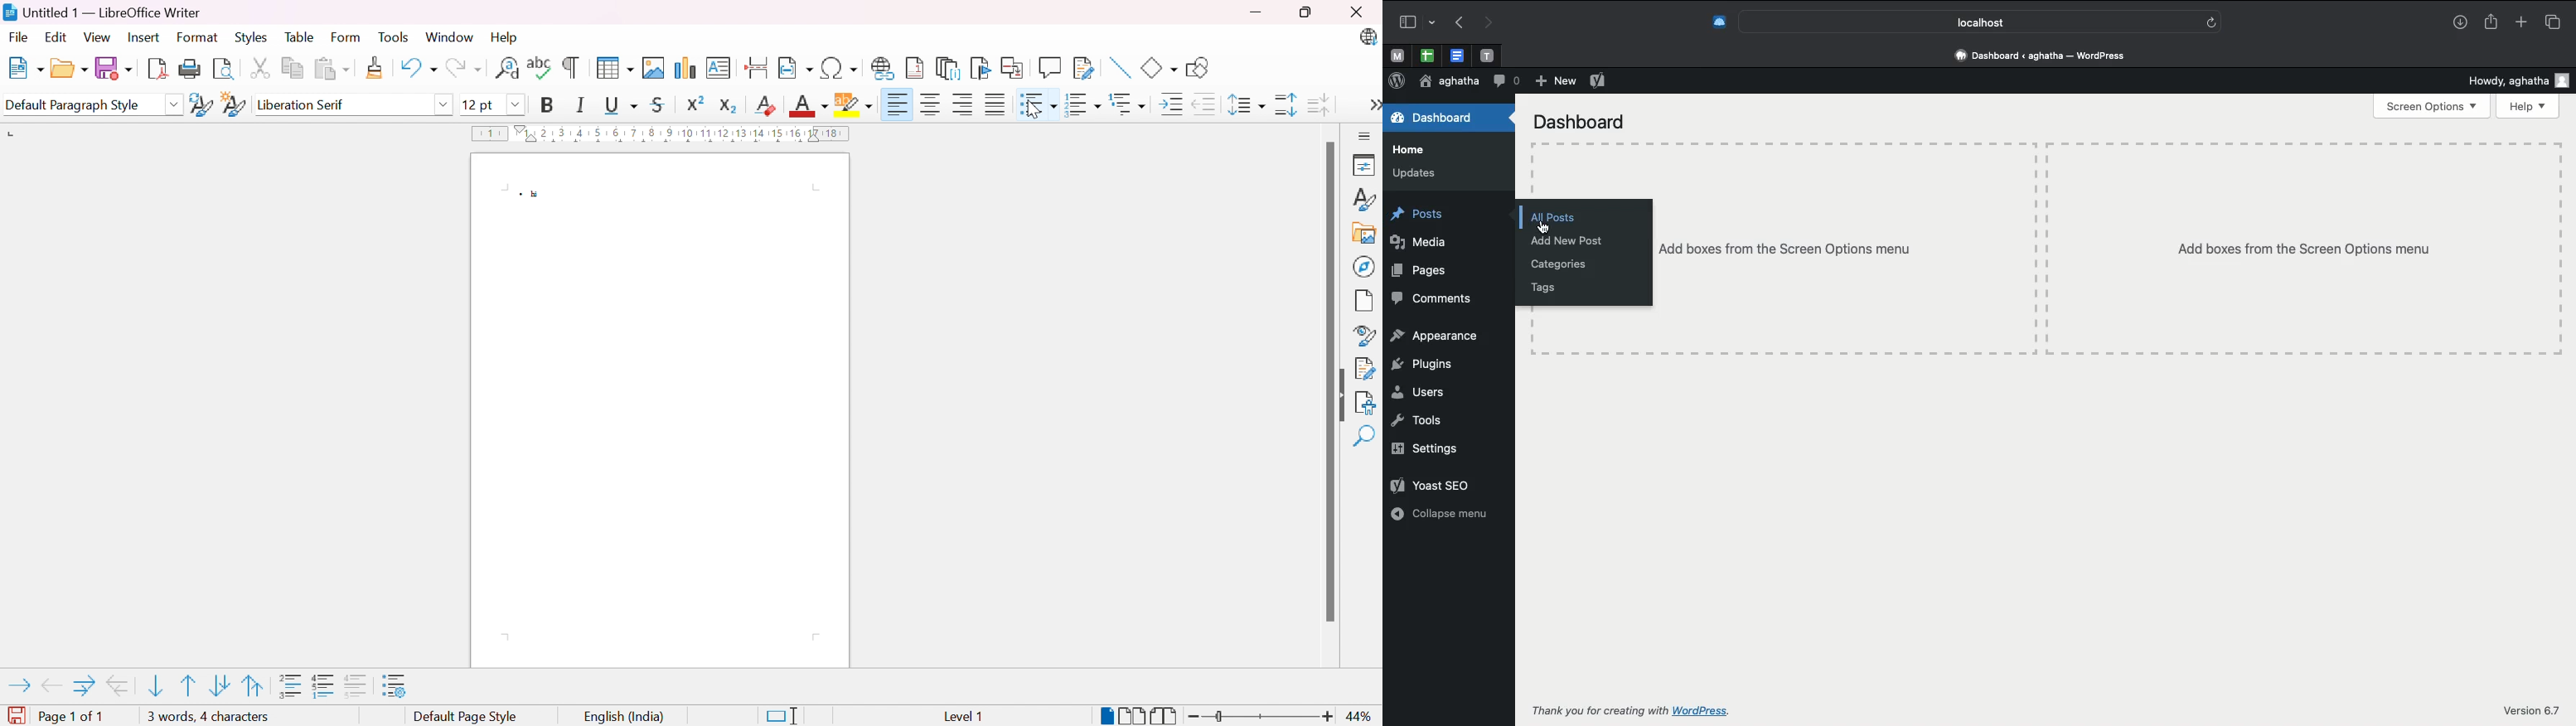  I want to click on Demote outline level, so click(20, 686).